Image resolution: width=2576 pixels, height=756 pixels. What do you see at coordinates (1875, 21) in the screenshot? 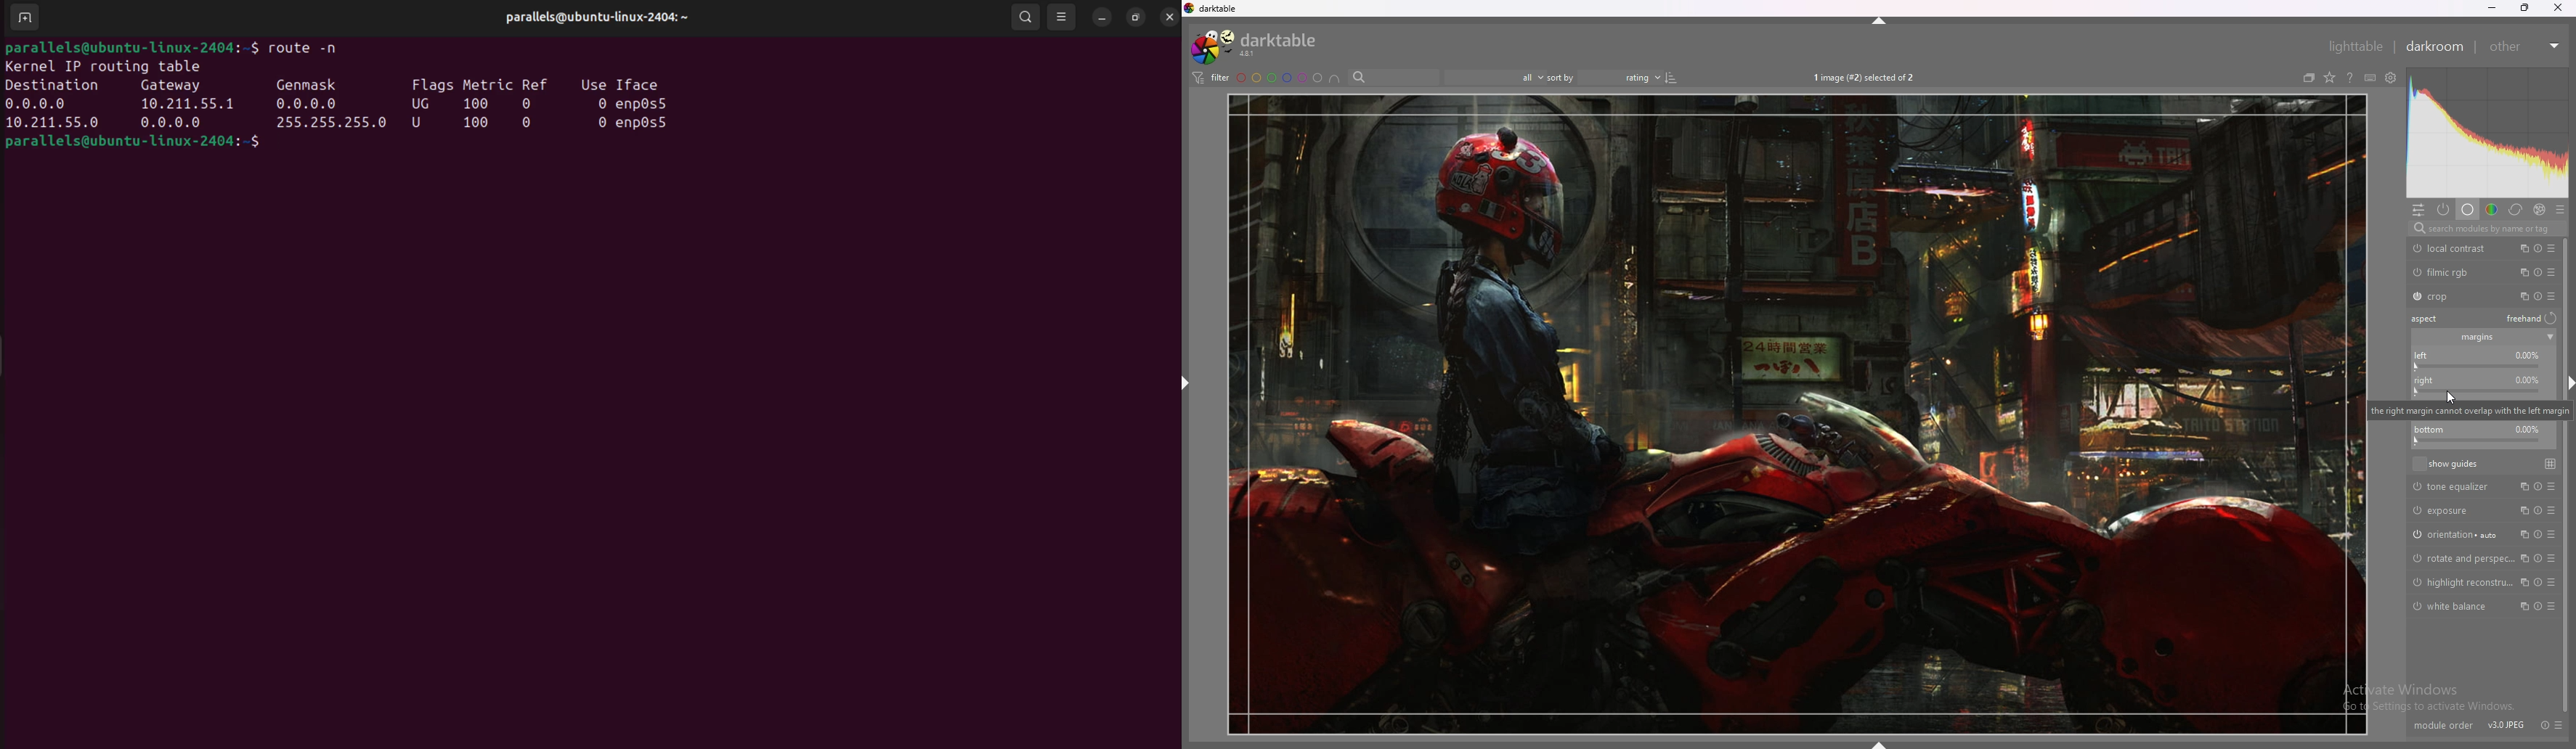
I see `hide` at bounding box center [1875, 21].